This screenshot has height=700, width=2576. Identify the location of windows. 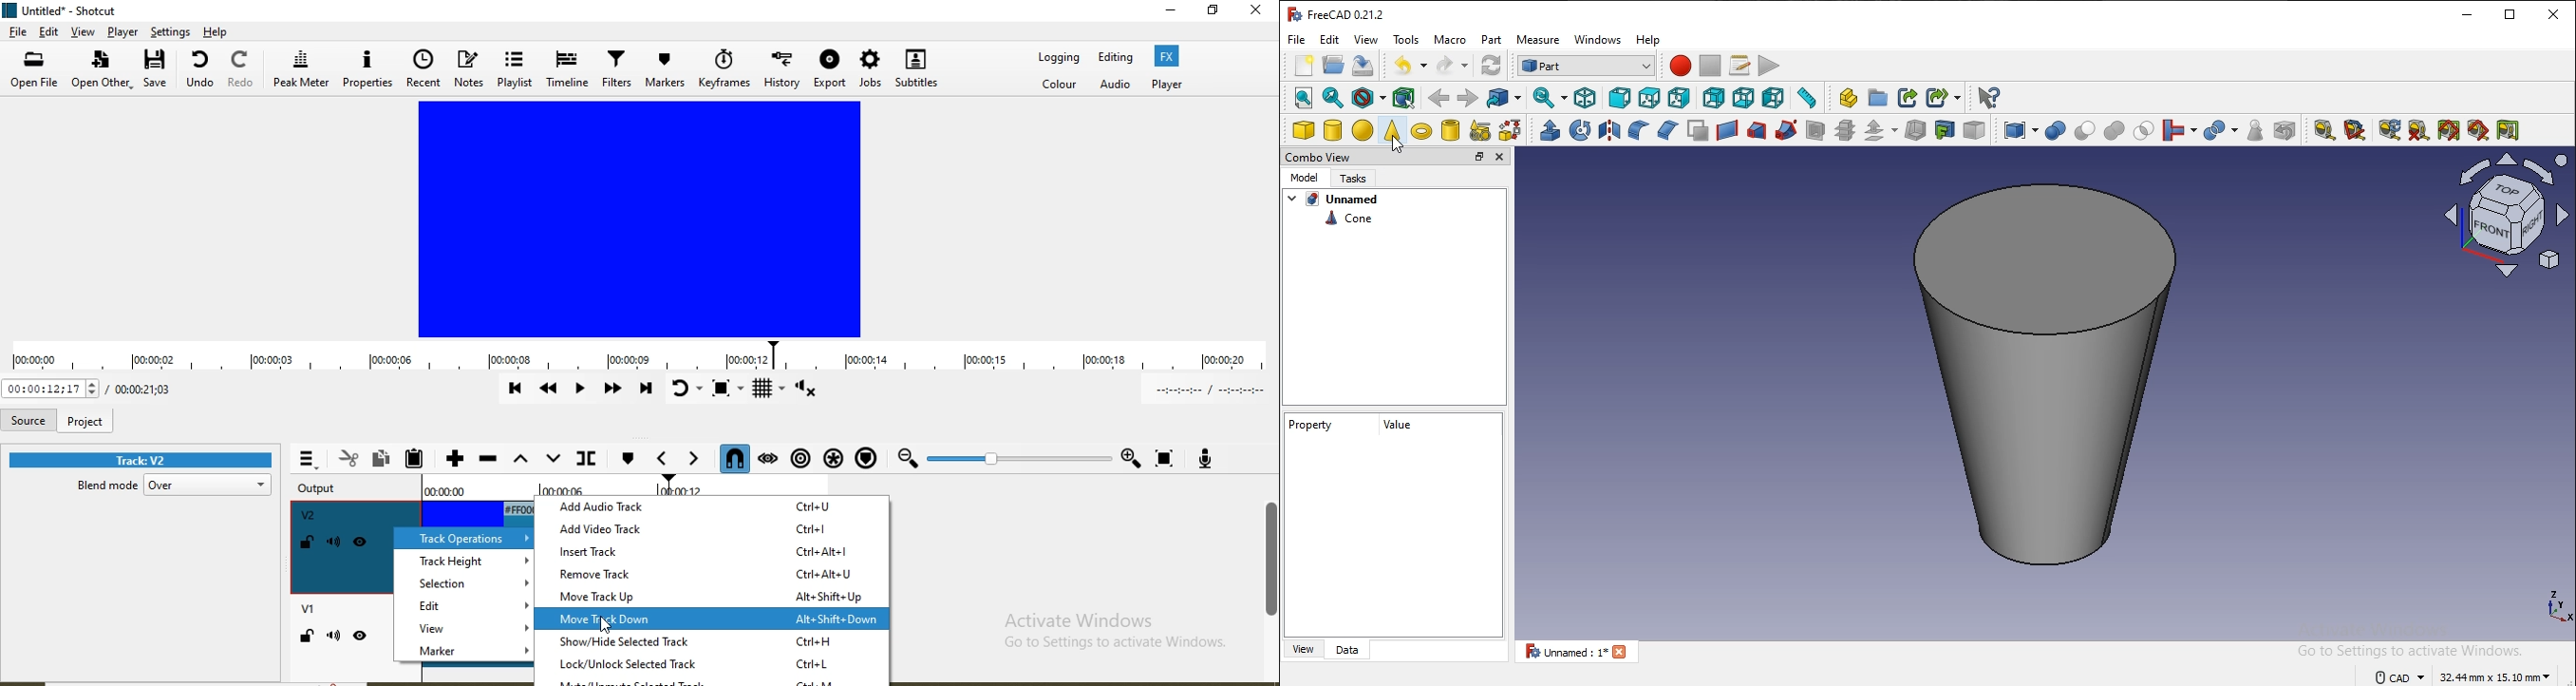
(1598, 40).